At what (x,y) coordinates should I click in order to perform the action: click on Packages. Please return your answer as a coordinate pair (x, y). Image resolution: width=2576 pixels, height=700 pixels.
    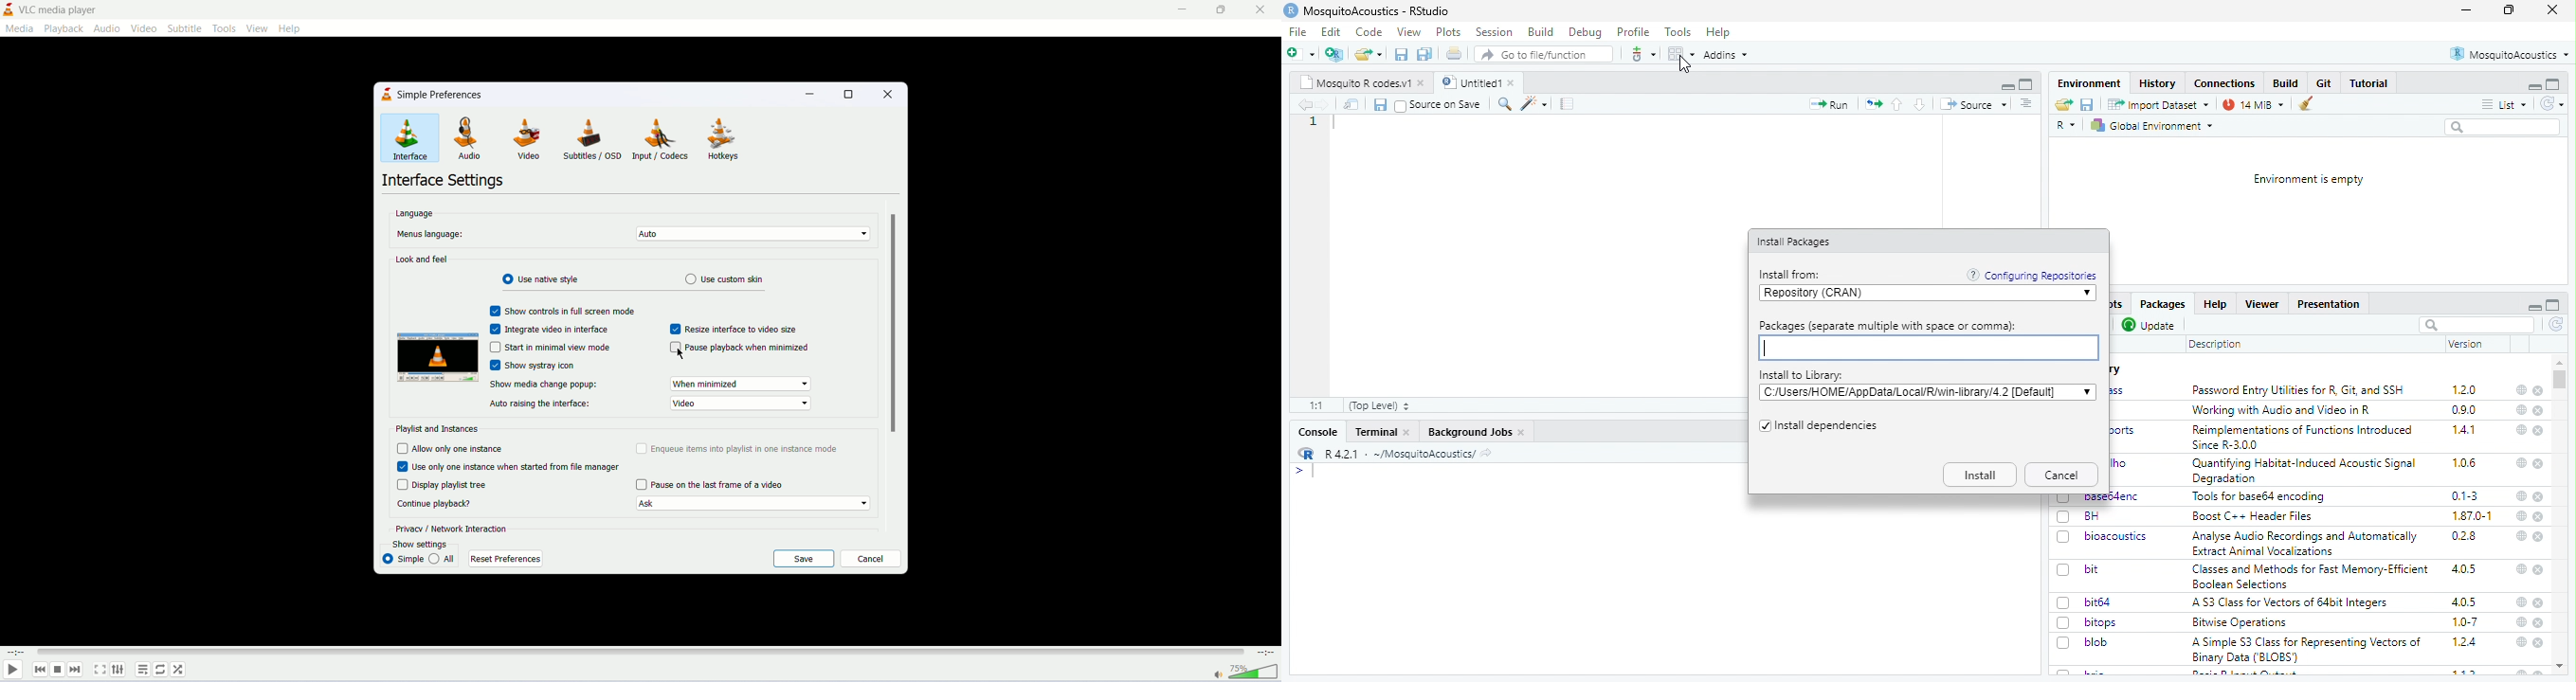
    Looking at the image, I should click on (2164, 304).